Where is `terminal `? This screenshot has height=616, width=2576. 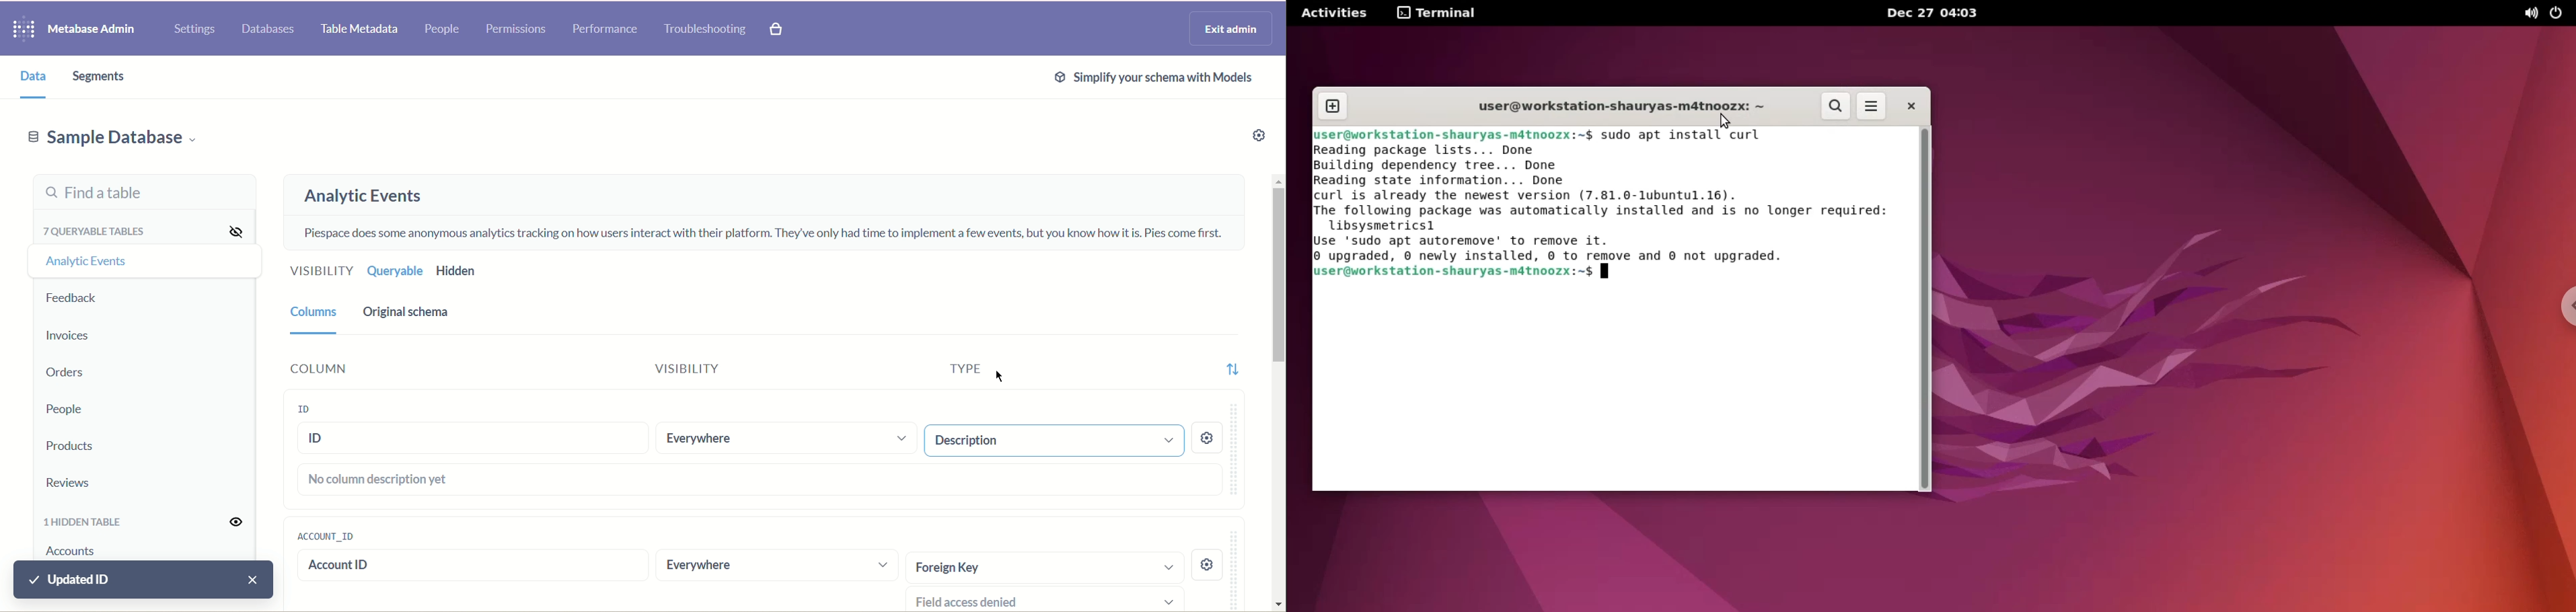
terminal  is located at coordinates (1439, 14).